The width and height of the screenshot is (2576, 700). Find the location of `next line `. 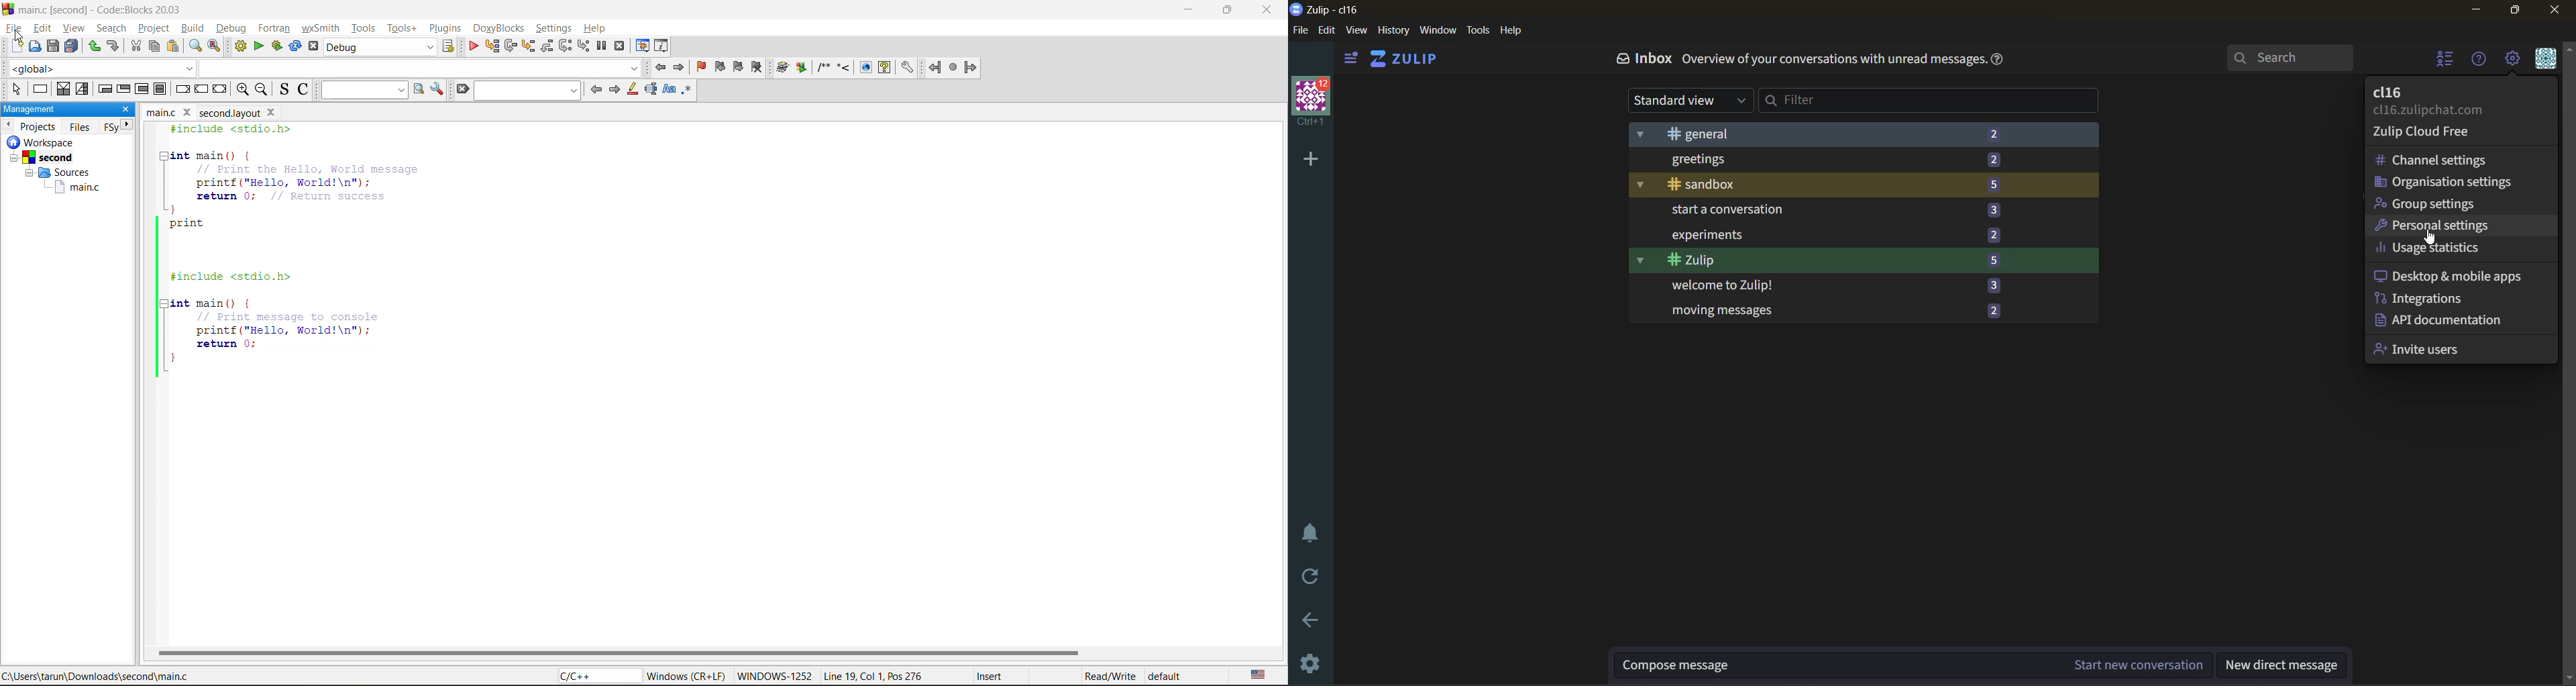

next line  is located at coordinates (512, 48).